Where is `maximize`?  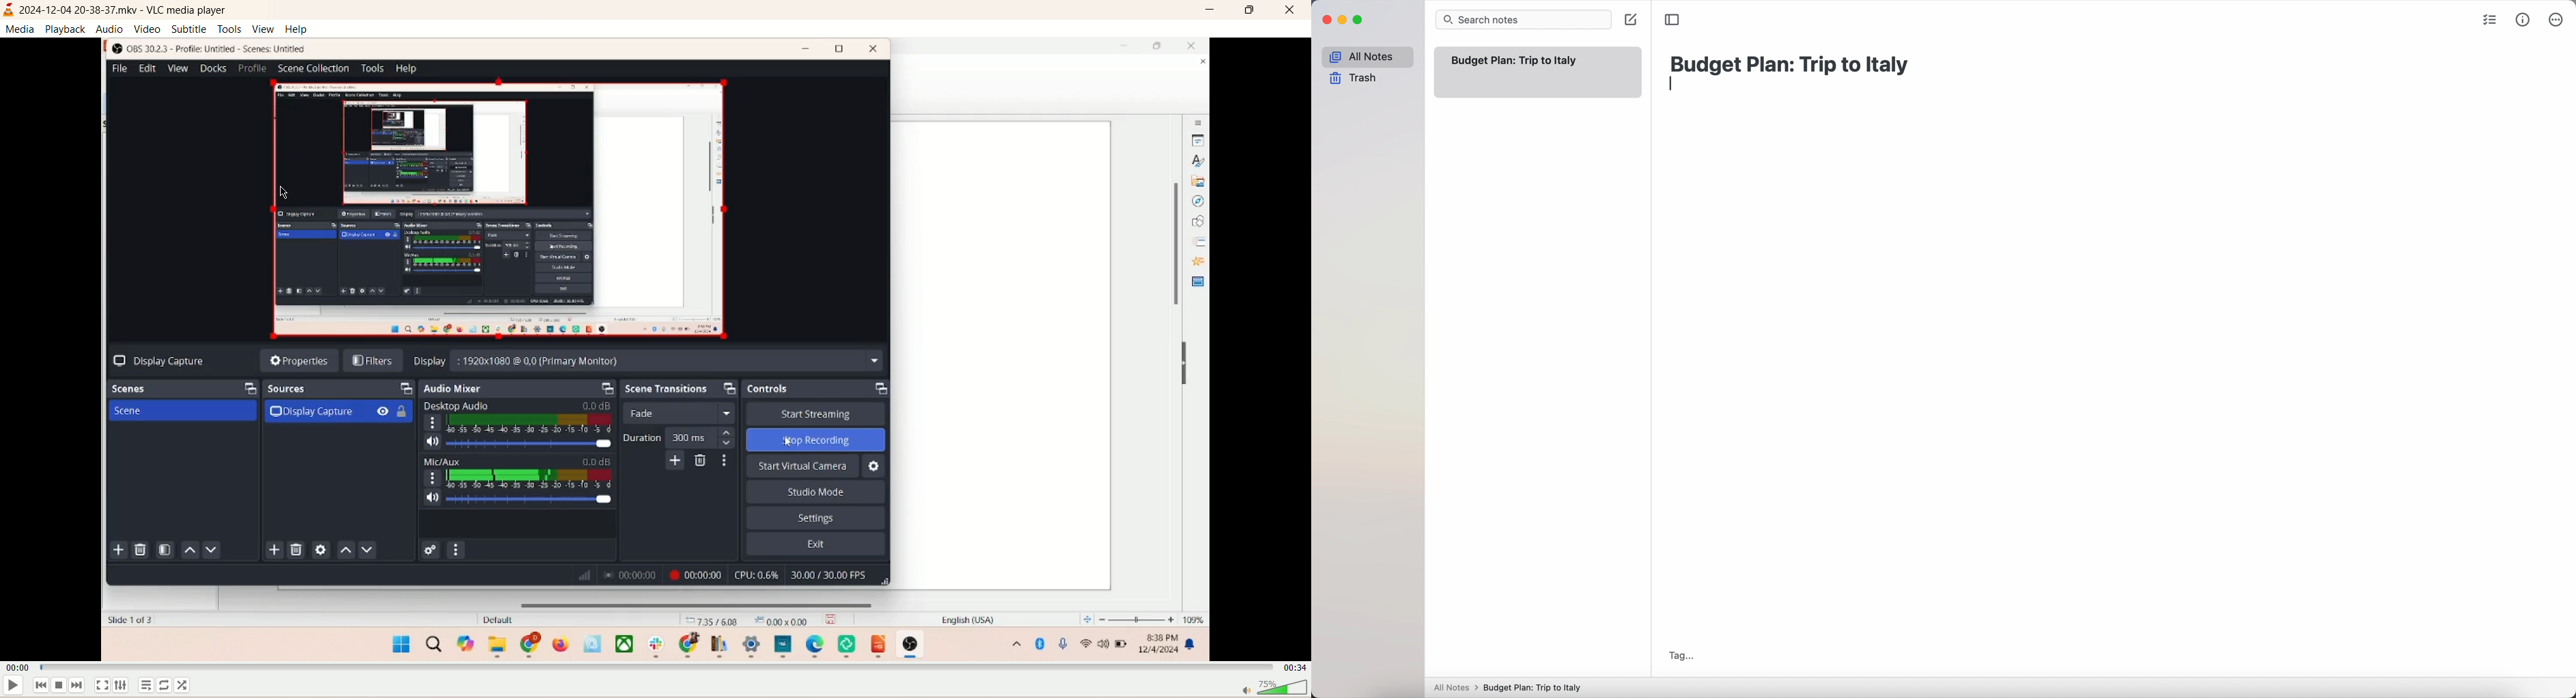
maximize is located at coordinates (1360, 20).